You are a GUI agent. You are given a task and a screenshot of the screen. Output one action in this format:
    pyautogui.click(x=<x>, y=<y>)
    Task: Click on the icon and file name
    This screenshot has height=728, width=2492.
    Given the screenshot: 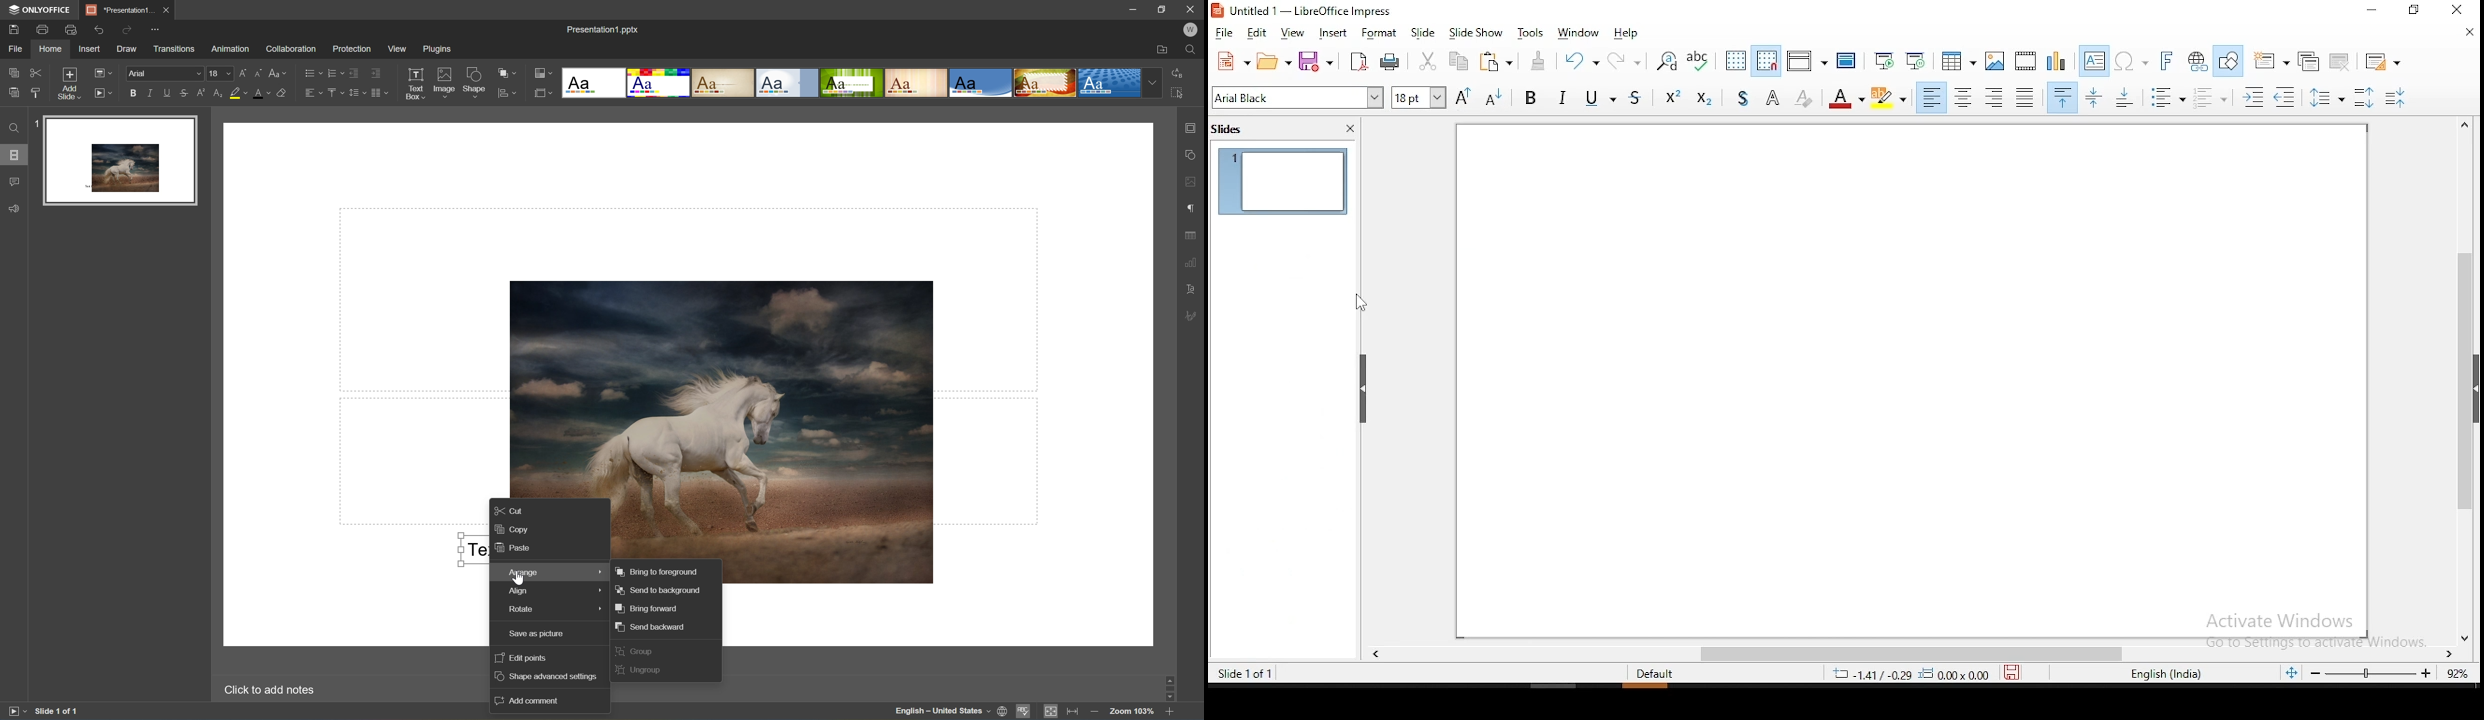 What is the action you would take?
    pyautogui.click(x=1307, y=12)
    